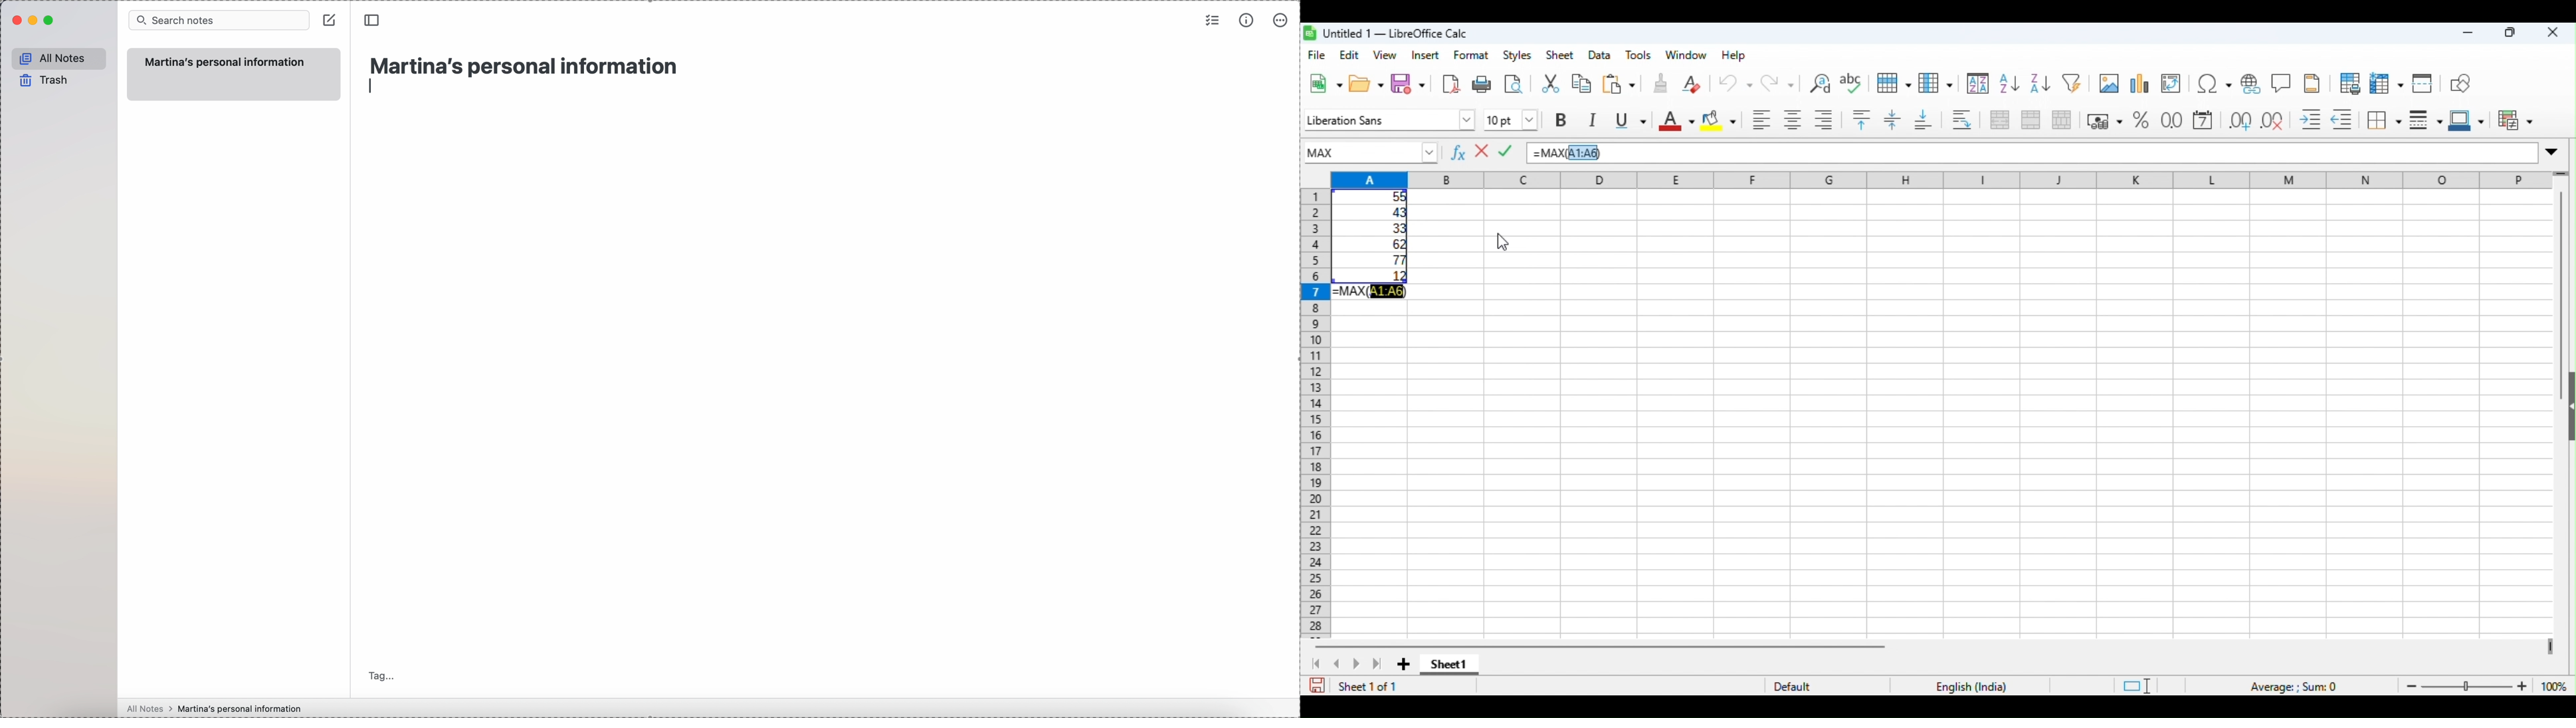  I want to click on save, so click(1408, 84).